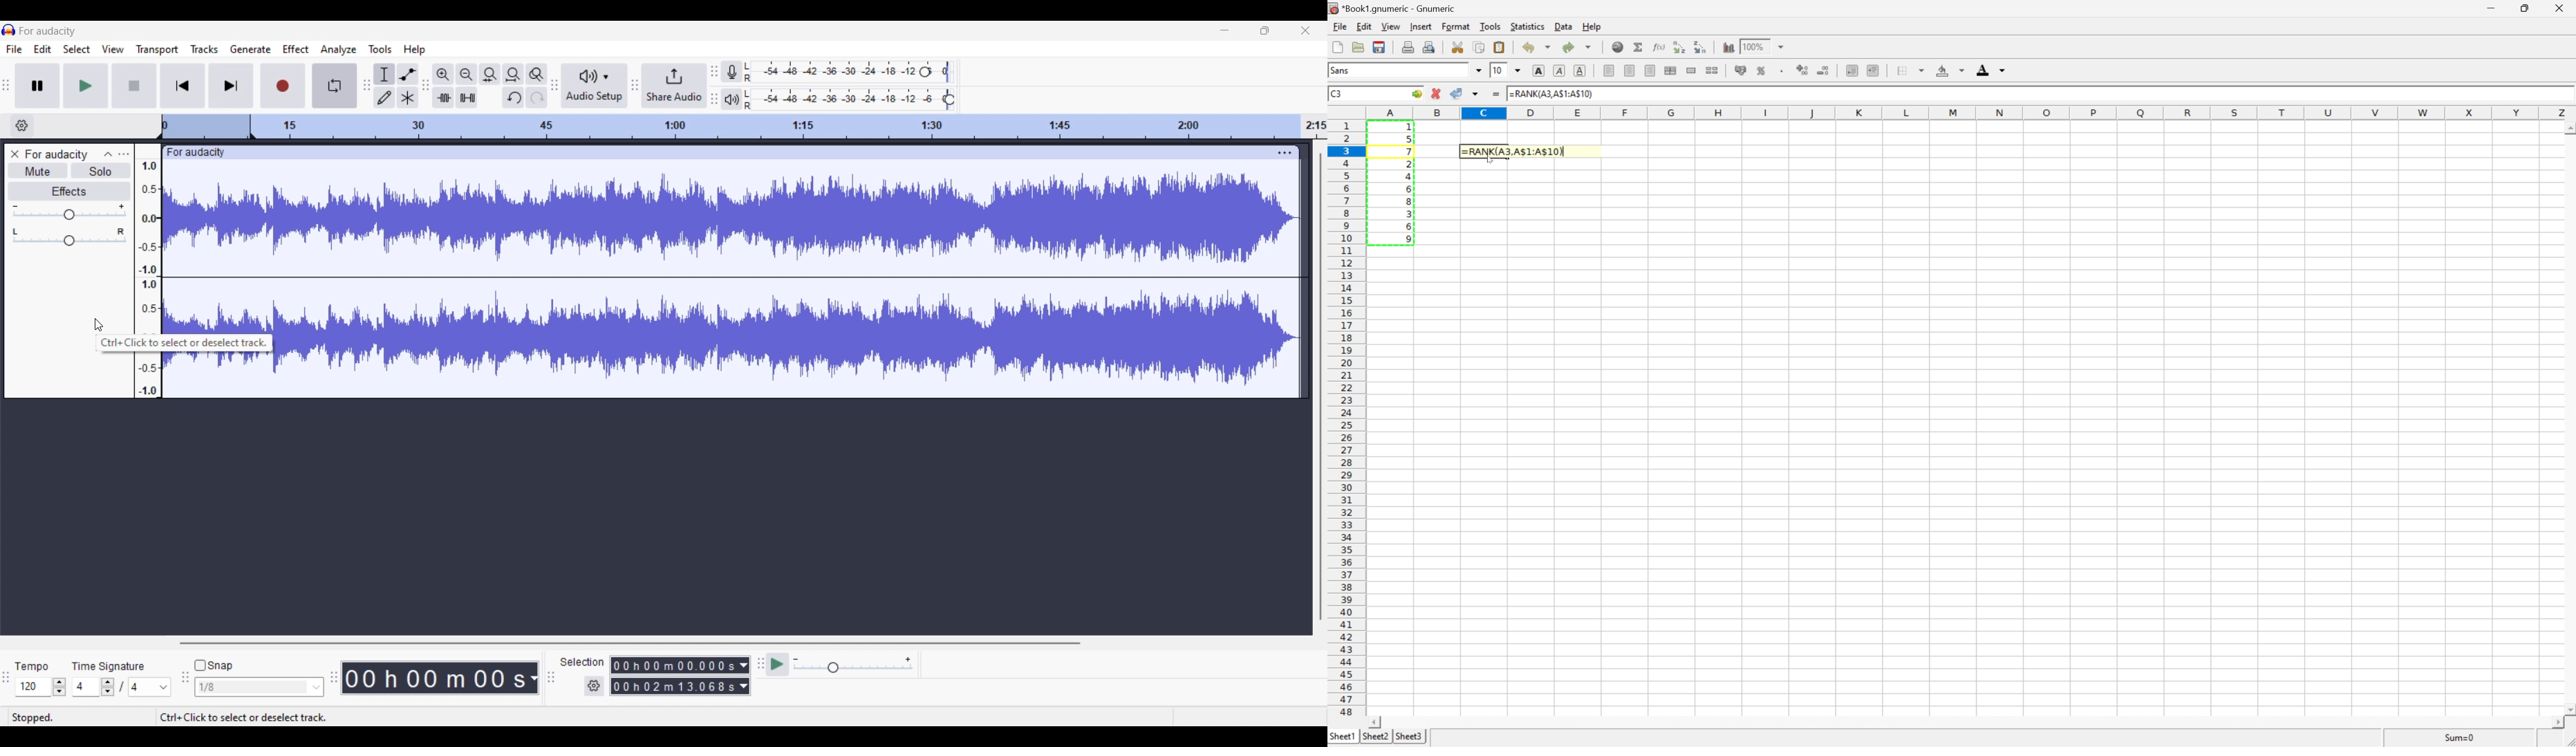 The image size is (2576, 756). I want to click on Scale to track length of audio, so click(793, 127).